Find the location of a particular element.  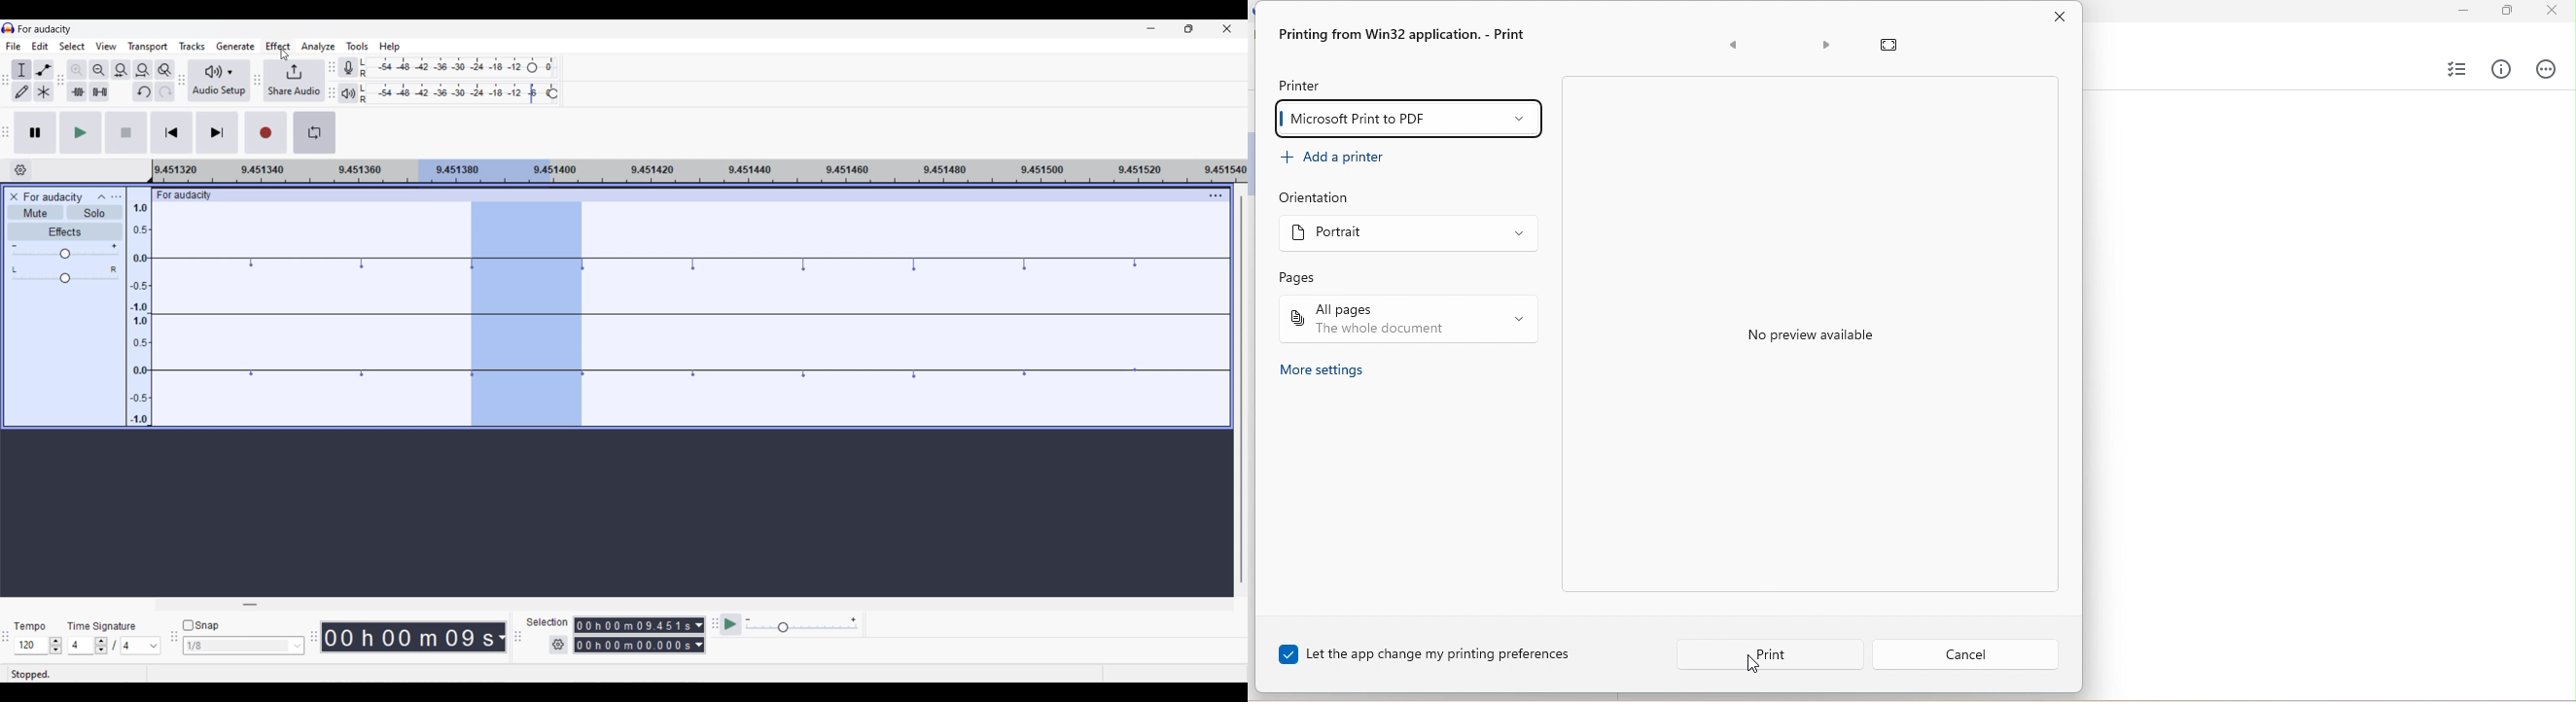

Skip/Select to start is located at coordinates (172, 133).